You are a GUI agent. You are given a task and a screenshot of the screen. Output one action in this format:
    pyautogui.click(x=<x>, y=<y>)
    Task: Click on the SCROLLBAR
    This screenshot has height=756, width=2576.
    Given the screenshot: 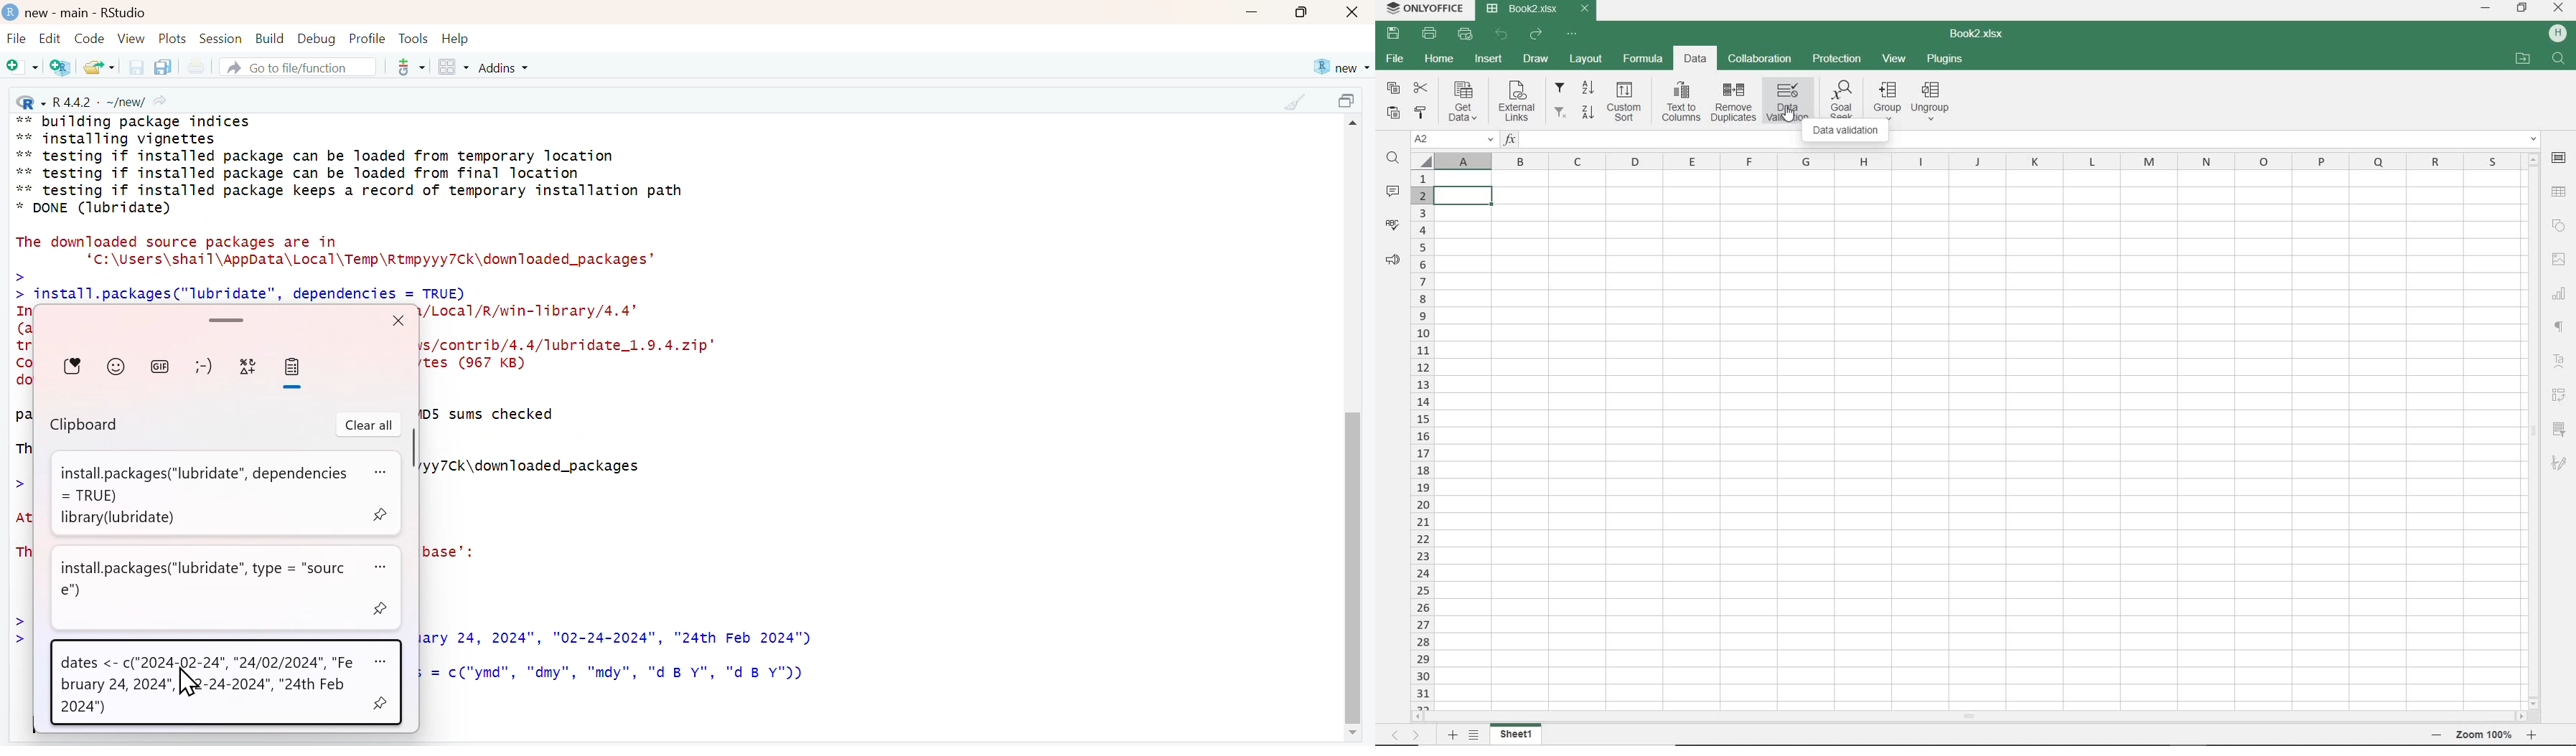 What is the action you would take?
    pyautogui.click(x=2534, y=427)
    